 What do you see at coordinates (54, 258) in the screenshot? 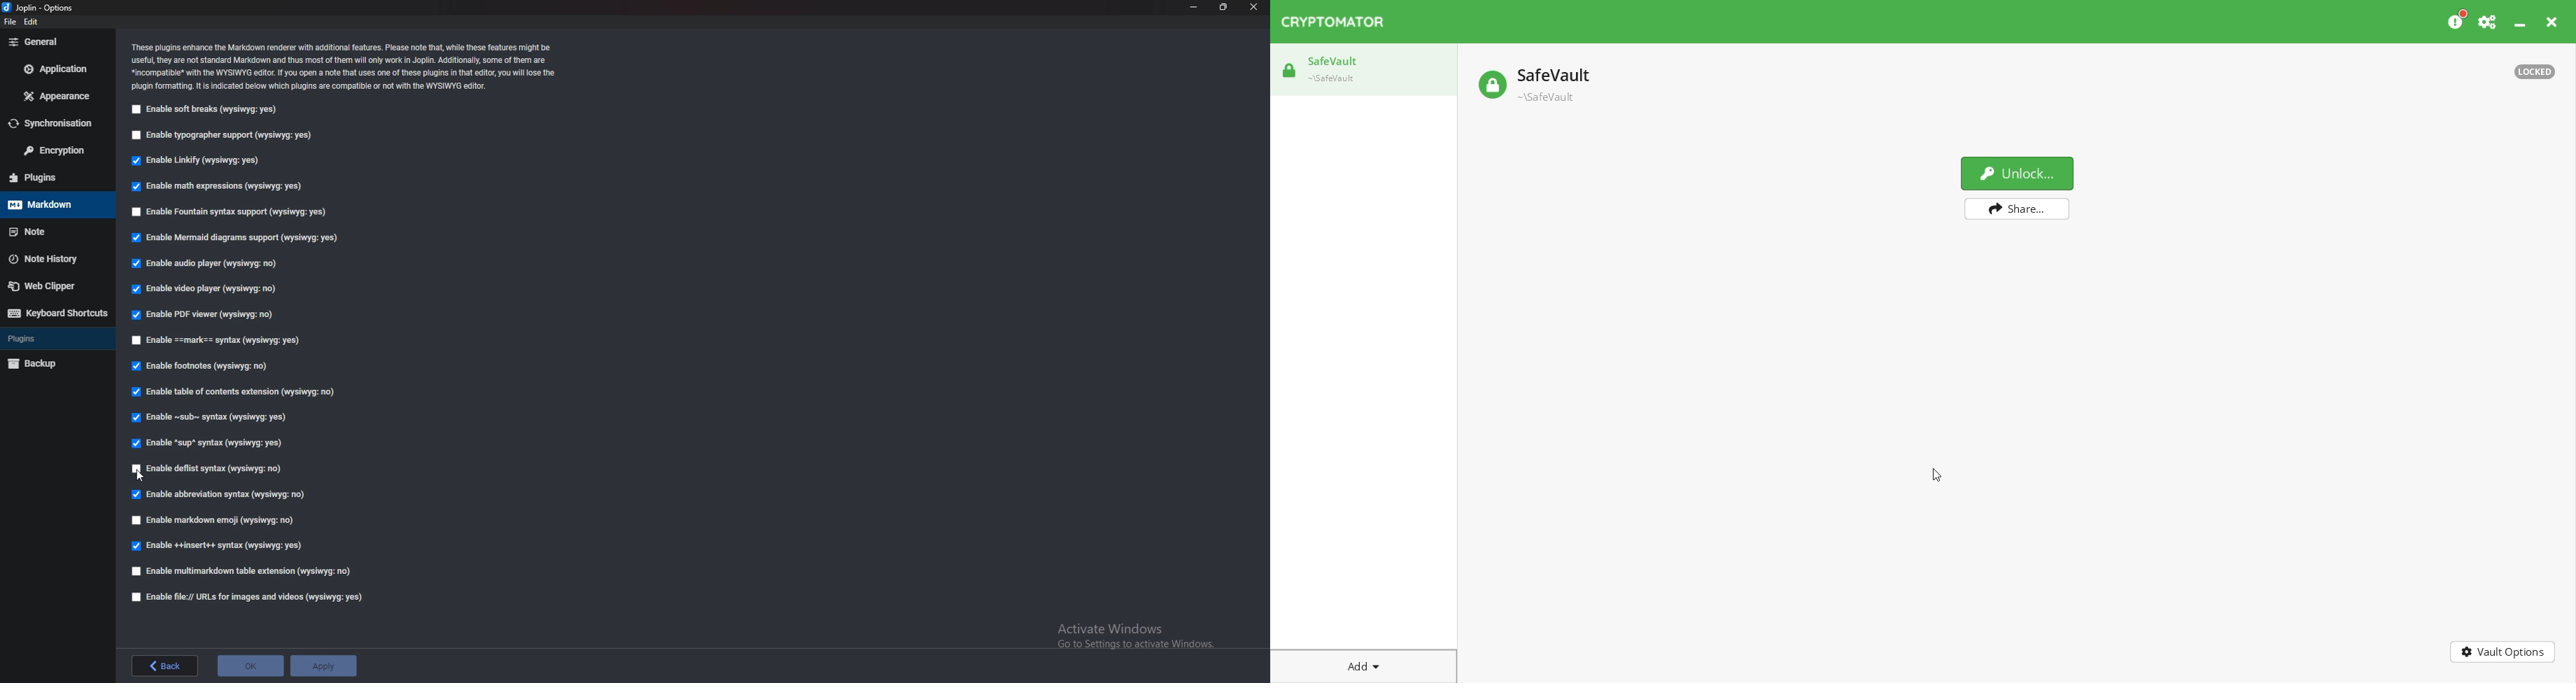
I see `note history` at bounding box center [54, 258].